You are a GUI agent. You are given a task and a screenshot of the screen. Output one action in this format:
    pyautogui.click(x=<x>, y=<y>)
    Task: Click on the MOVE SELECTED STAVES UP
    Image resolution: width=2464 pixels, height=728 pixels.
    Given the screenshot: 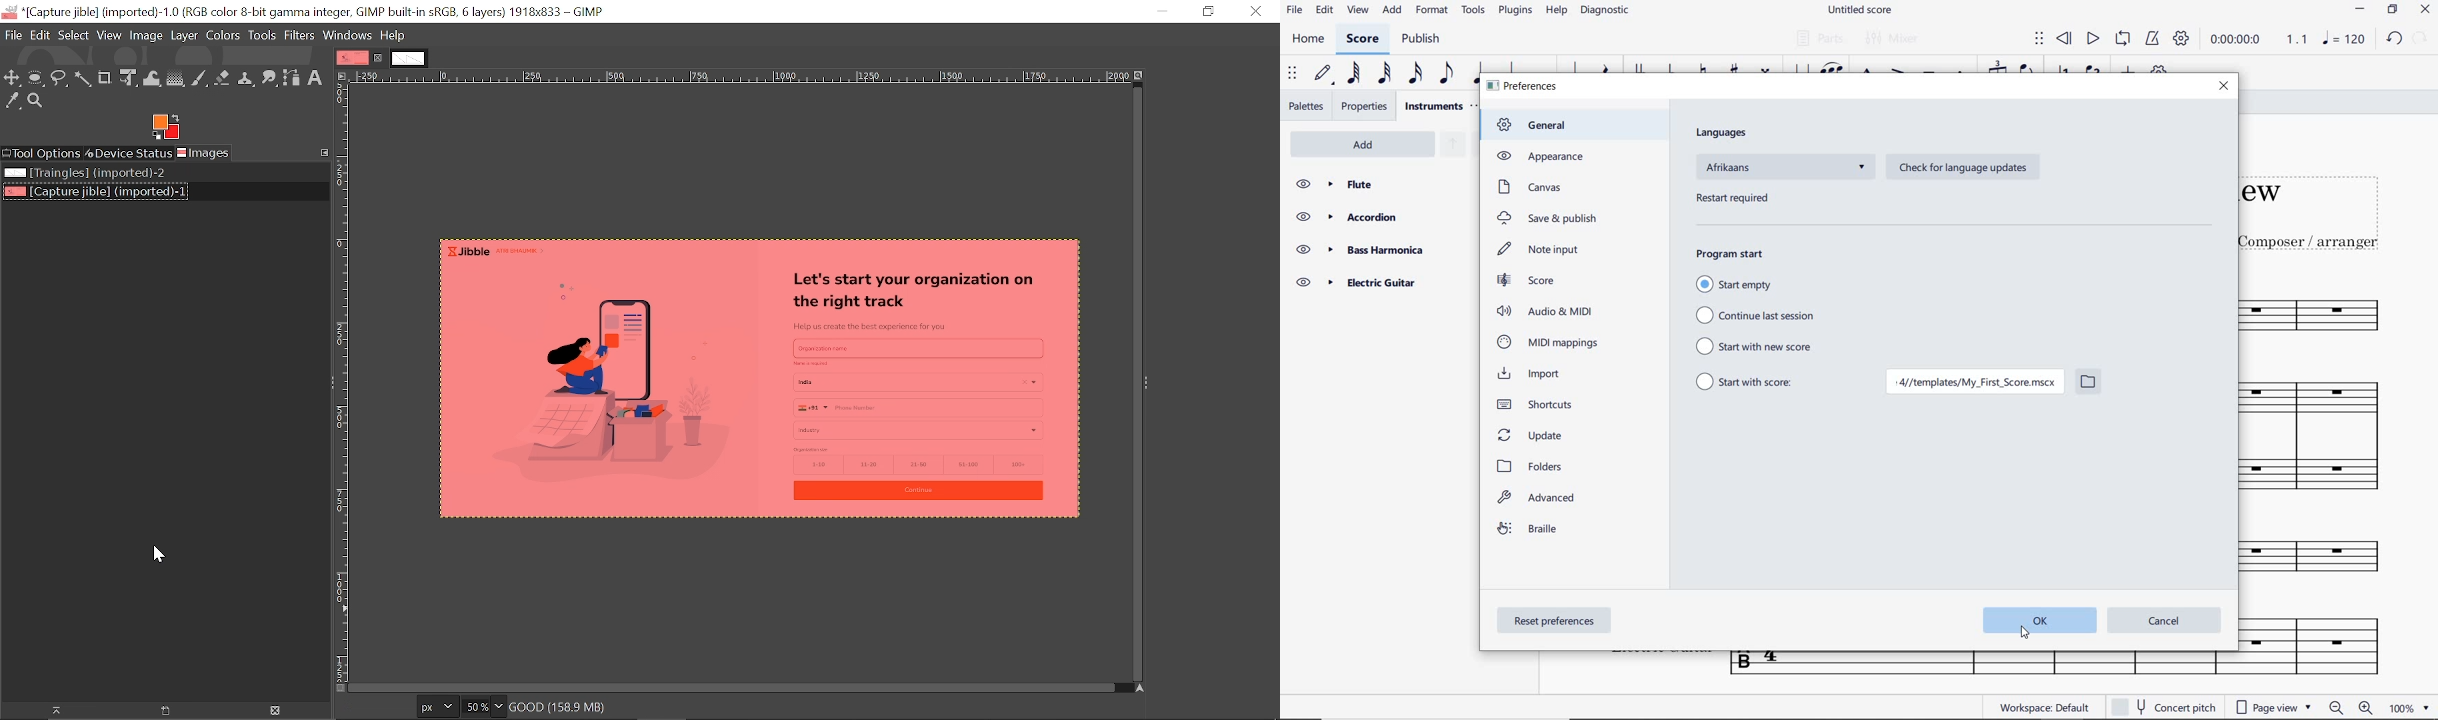 What is the action you would take?
    pyautogui.click(x=1450, y=146)
    